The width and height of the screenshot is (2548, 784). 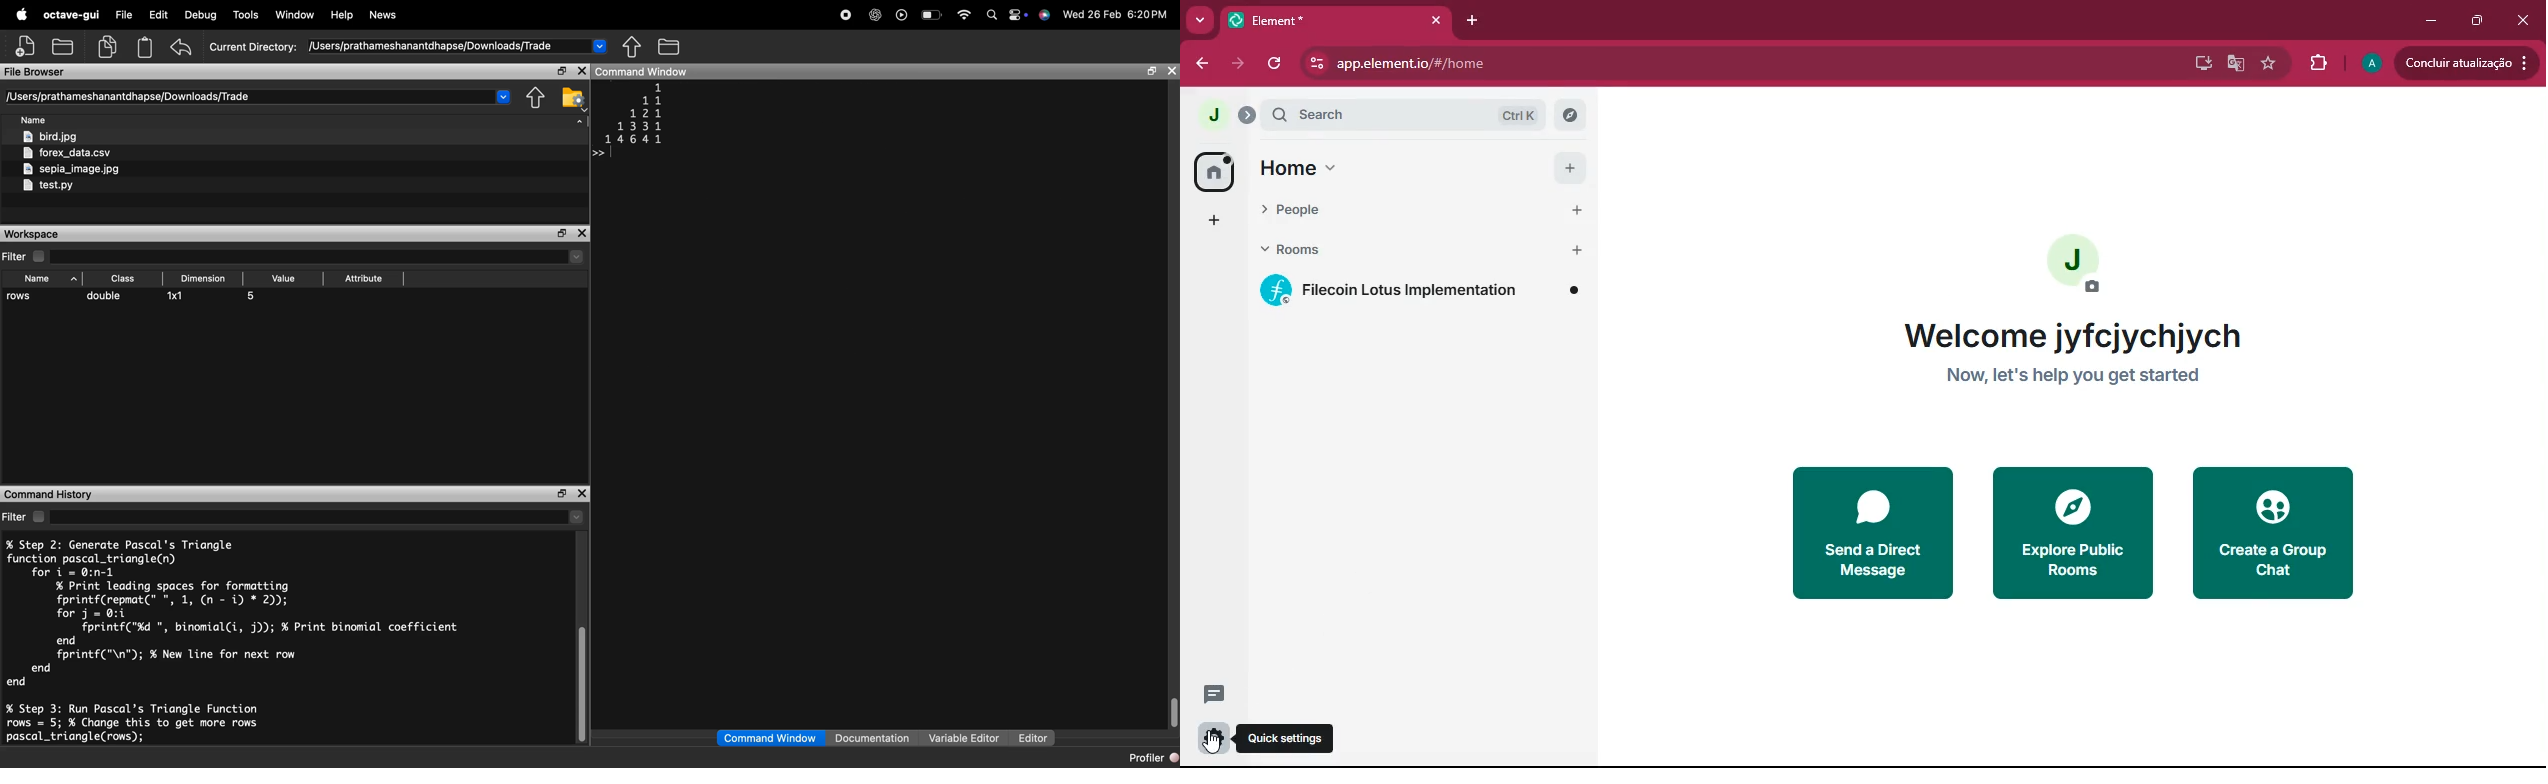 I want to click on search, so click(x=1403, y=114).